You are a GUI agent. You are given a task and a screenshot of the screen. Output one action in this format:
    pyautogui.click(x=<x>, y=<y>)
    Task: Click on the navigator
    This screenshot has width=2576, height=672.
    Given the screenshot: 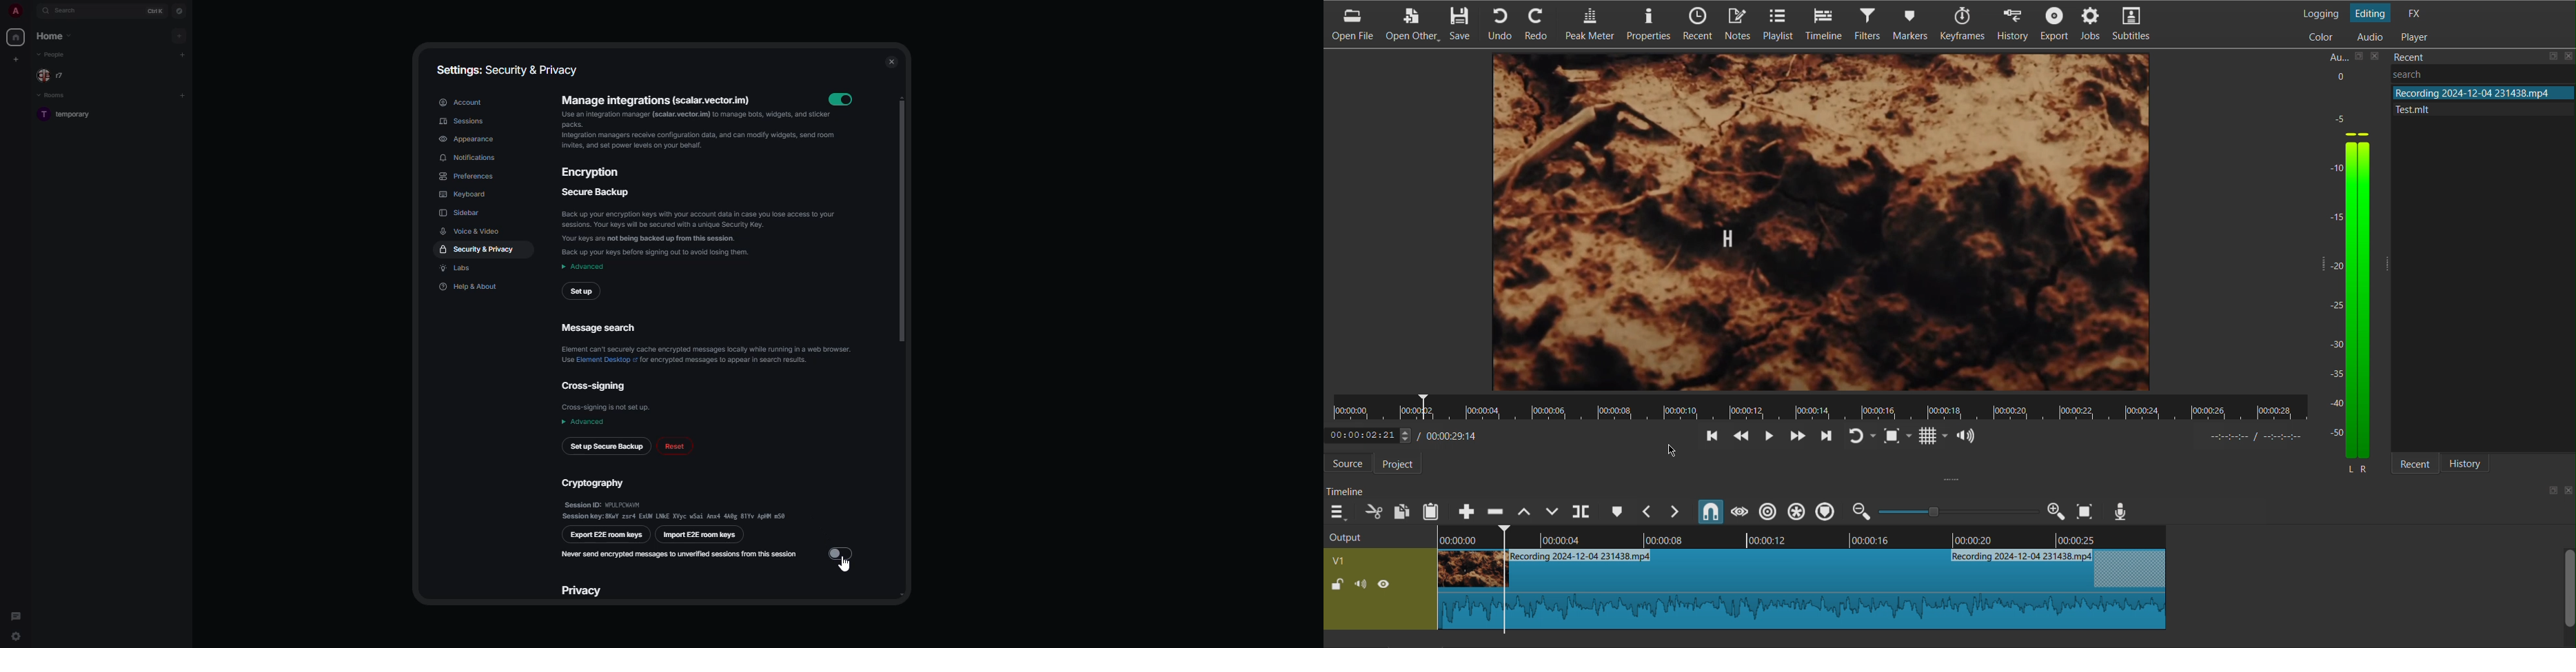 What is the action you would take?
    pyautogui.click(x=180, y=10)
    